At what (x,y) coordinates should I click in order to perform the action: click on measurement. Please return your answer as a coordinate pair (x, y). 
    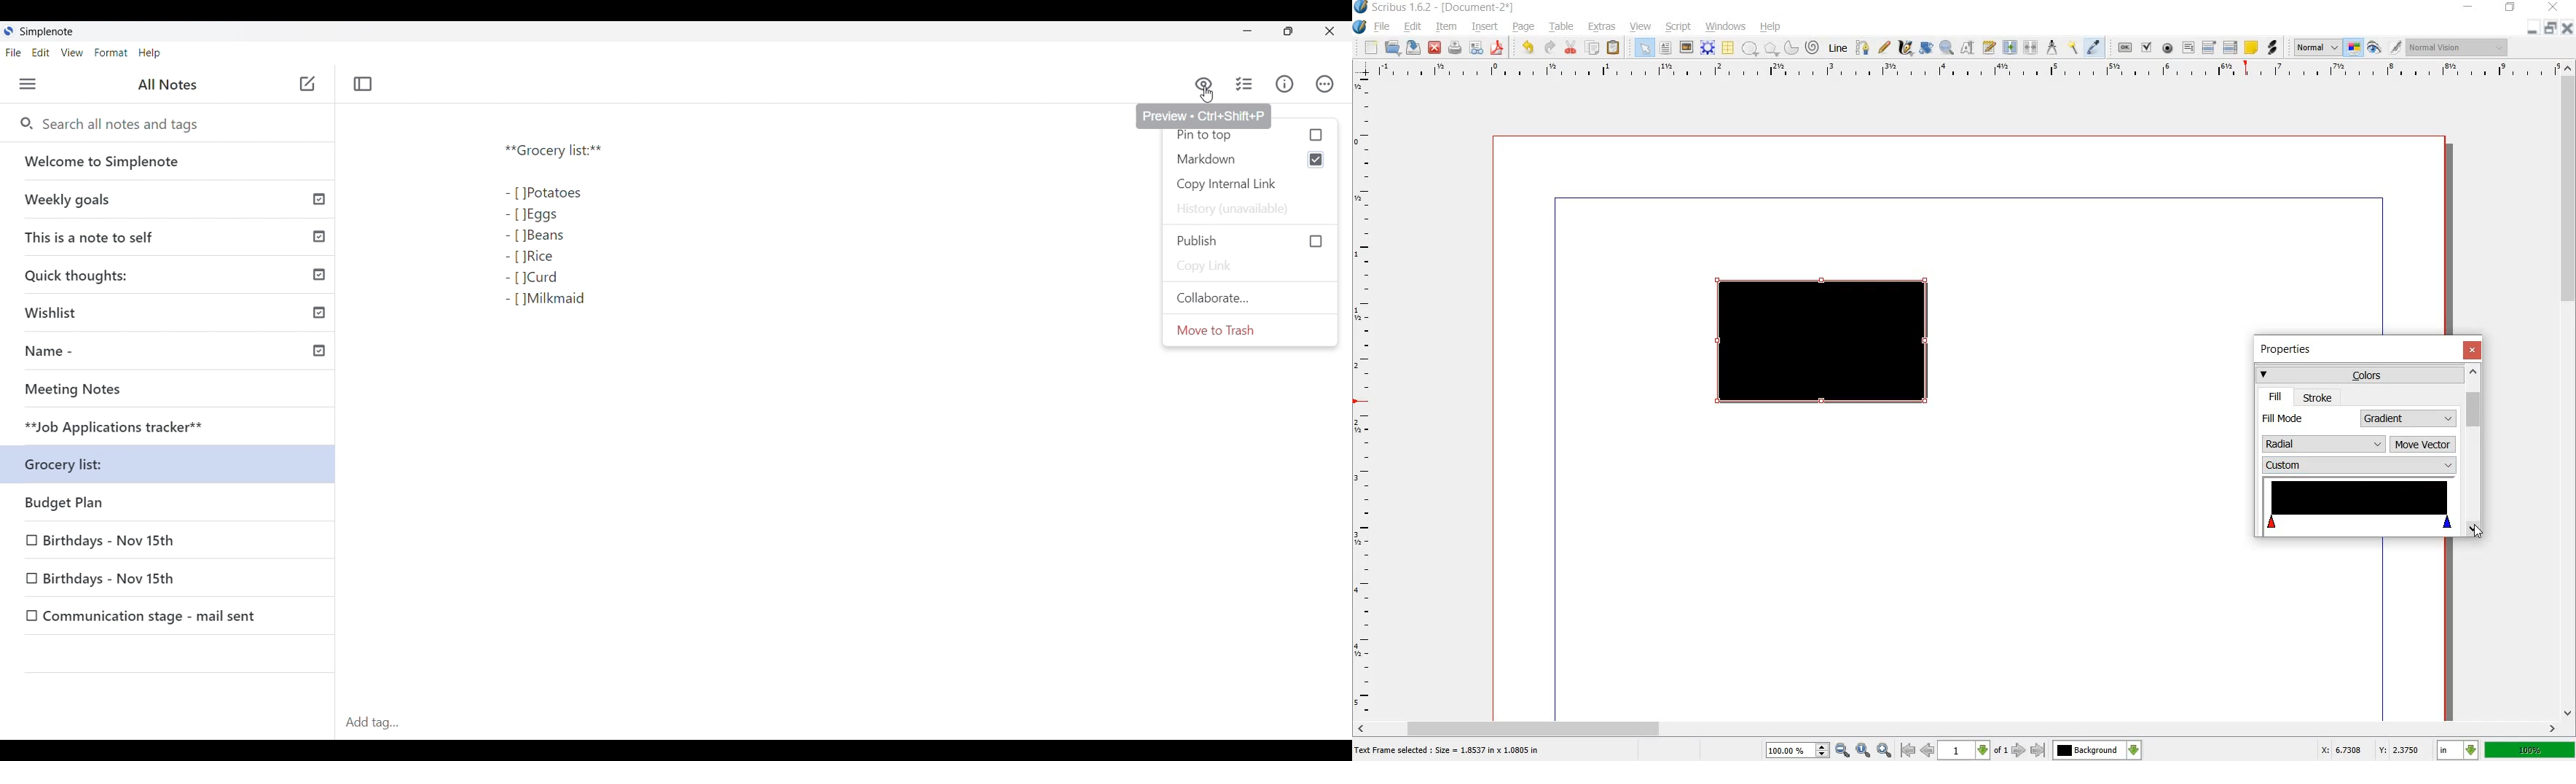
    Looking at the image, I should click on (2053, 47).